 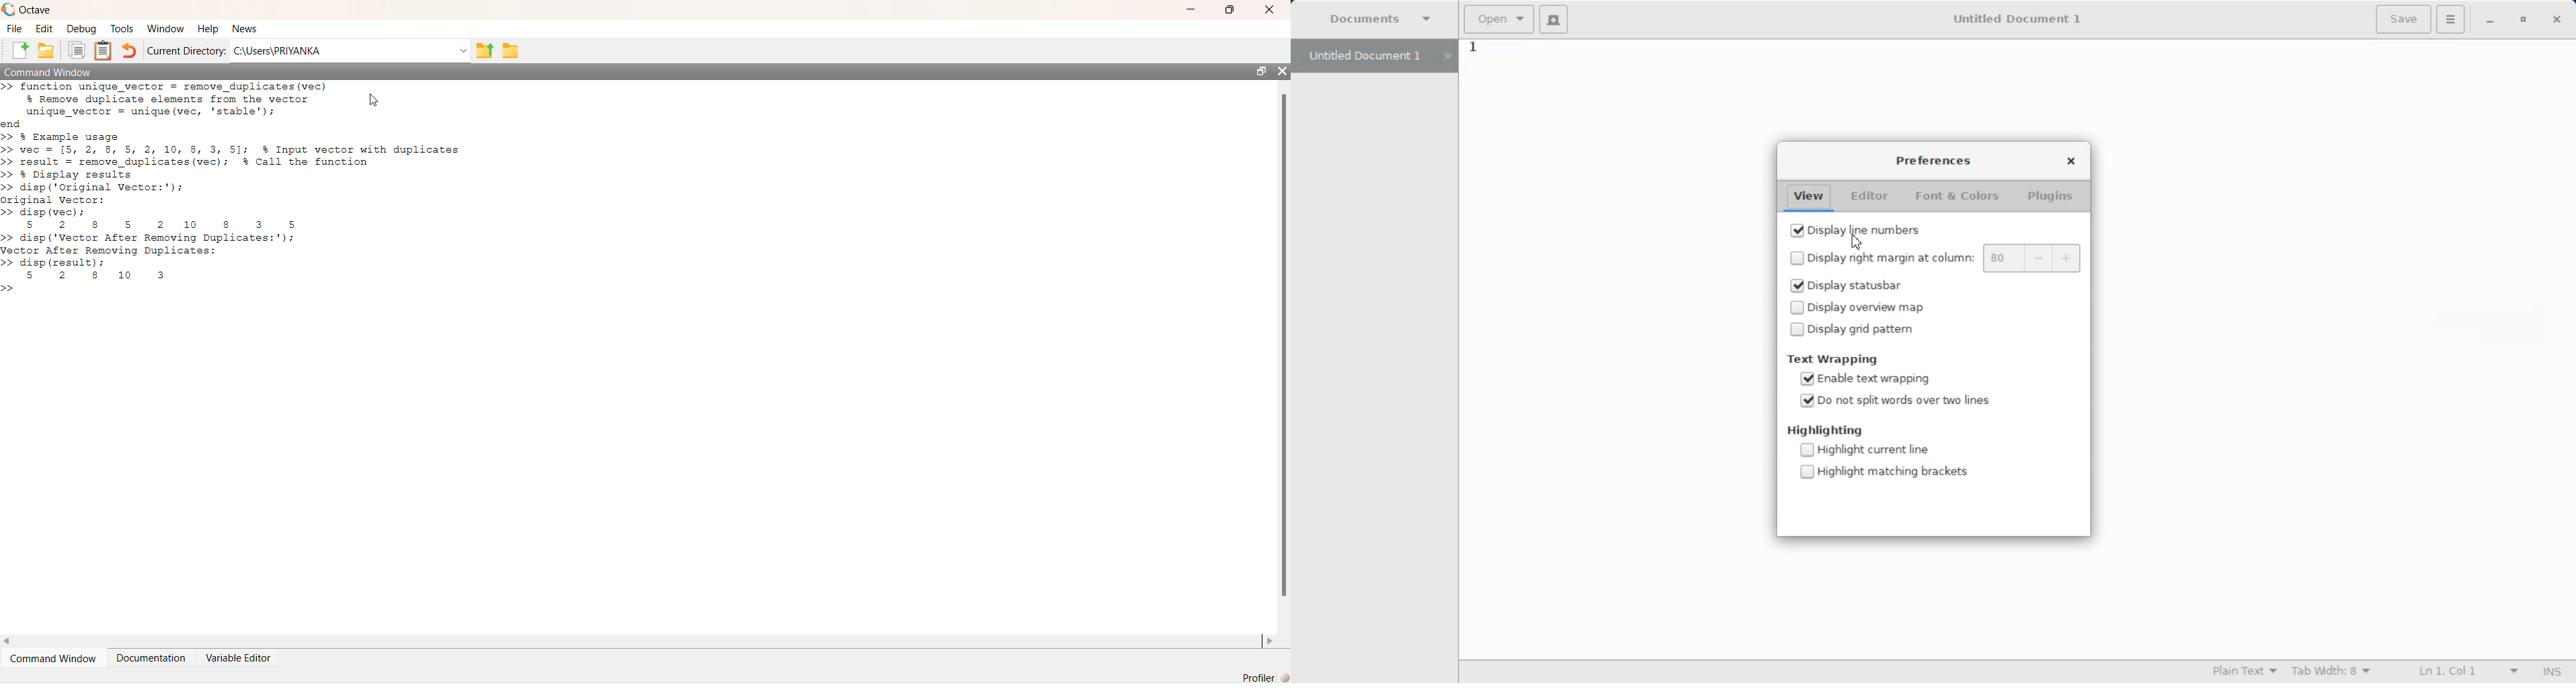 I want to click on (un)check Disable Display grid pattern, so click(x=1855, y=329).